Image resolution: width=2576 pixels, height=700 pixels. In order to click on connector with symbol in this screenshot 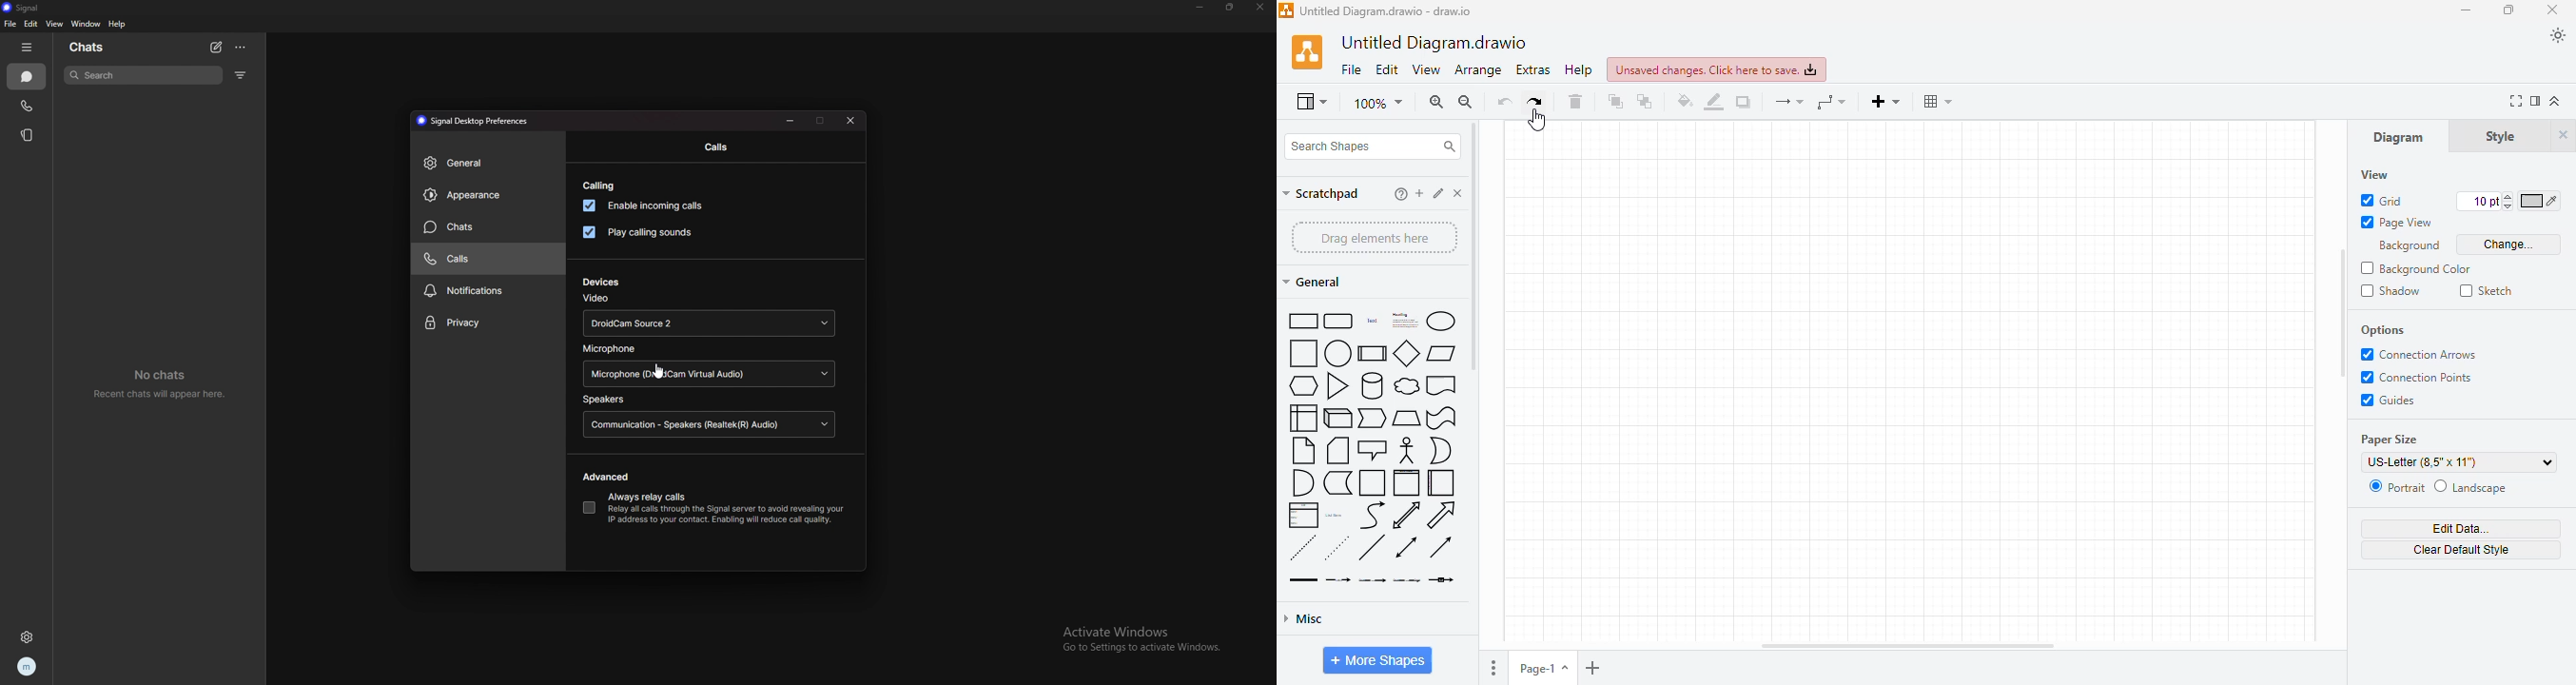, I will do `click(1441, 579)`.